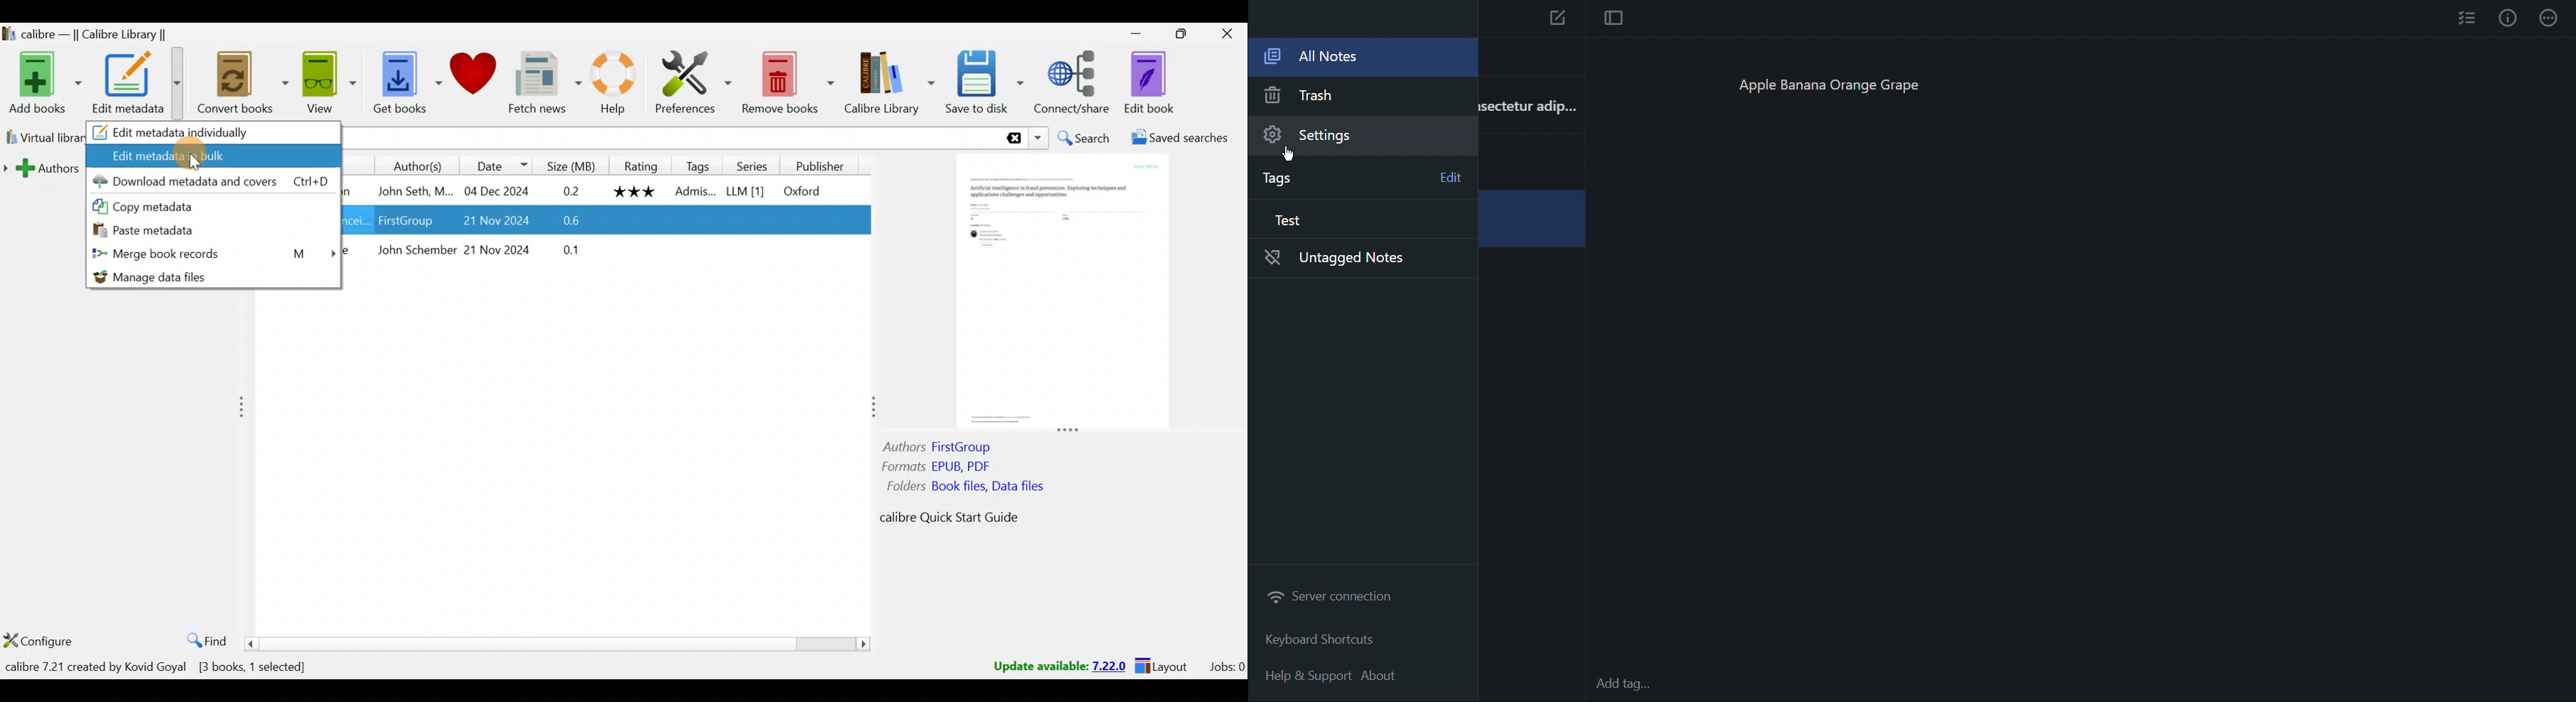 Image resolution: width=2576 pixels, height=728 pixels. What do you see at coordinates (393, 85) in the screenshot?
I see `Get books` at bounding box center [393, 85].